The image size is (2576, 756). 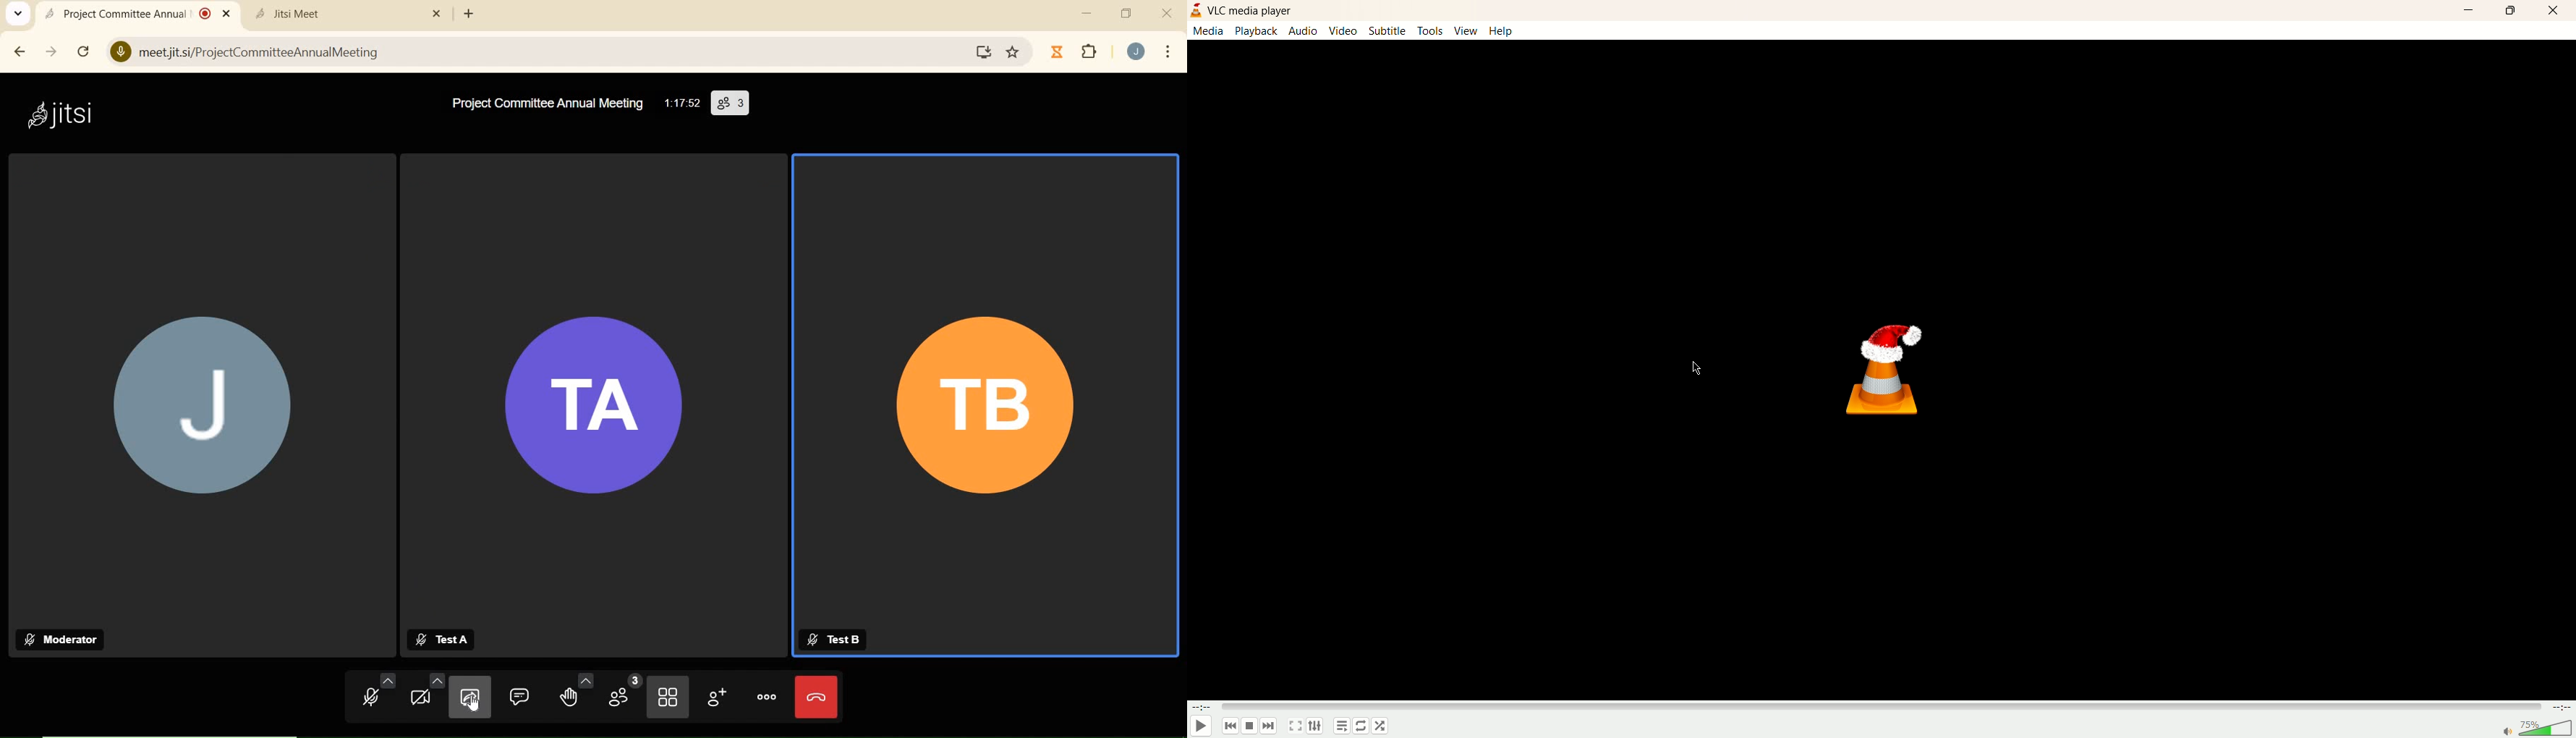 I want to click on leave meting, so click(x=816, y=697).